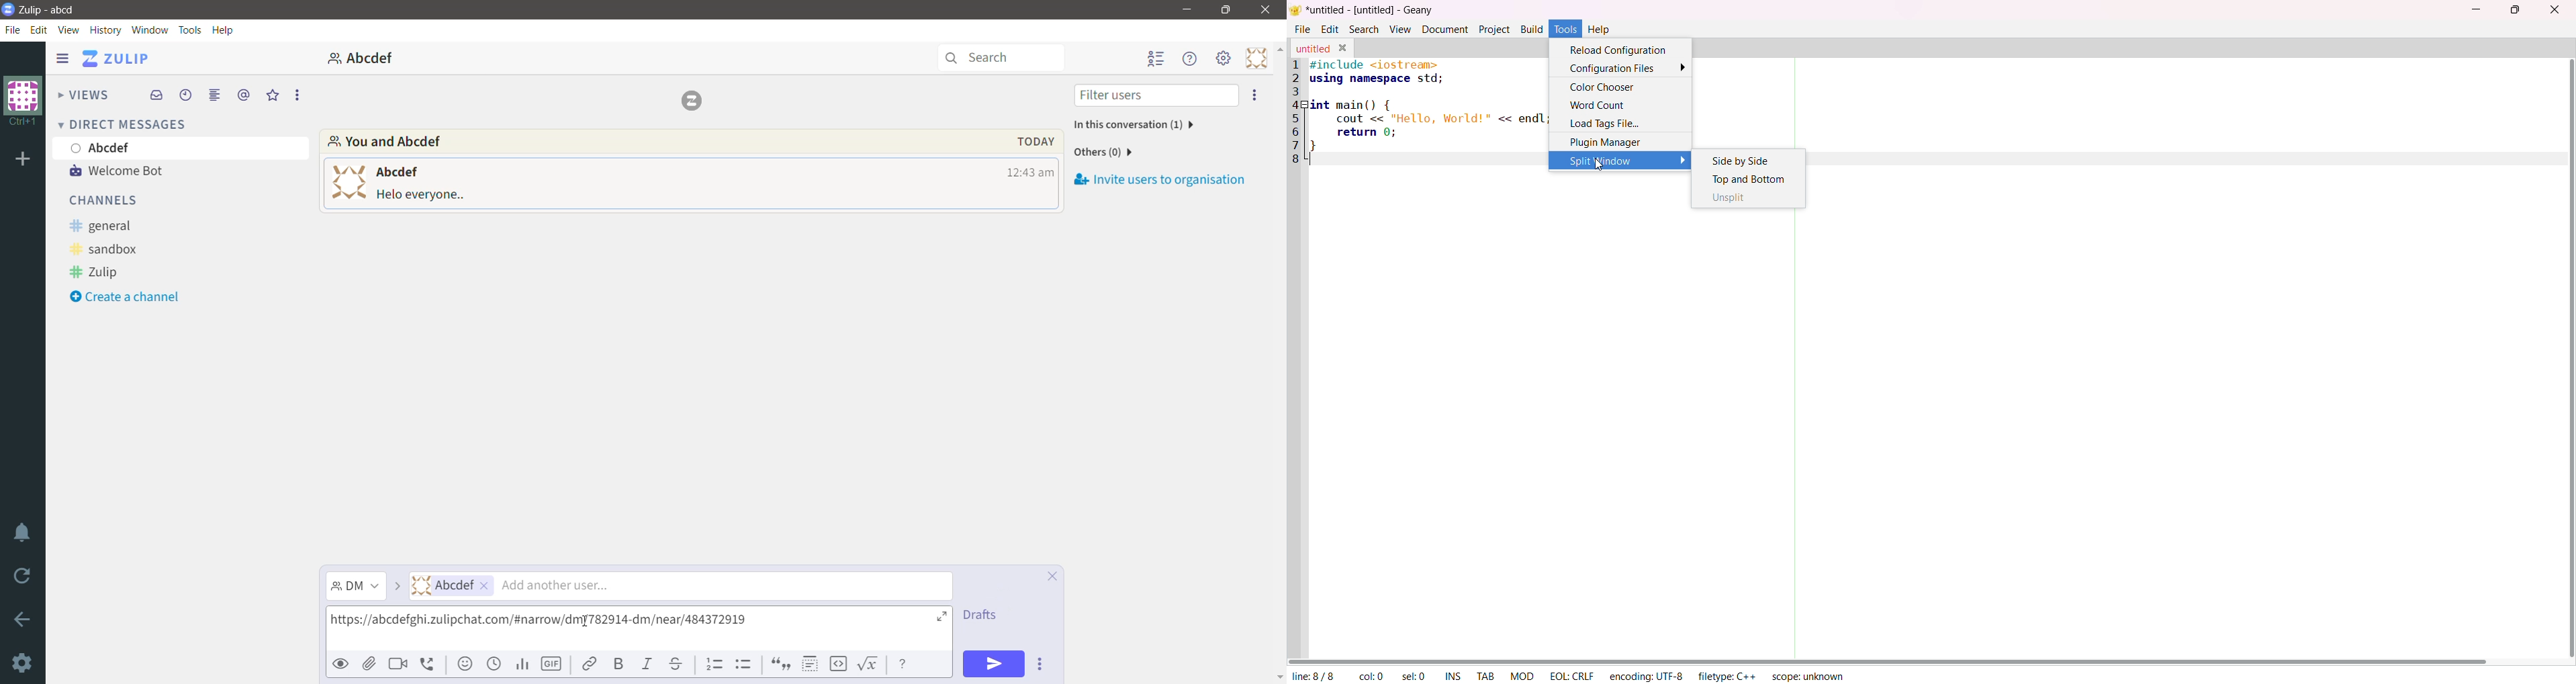  I want to click on Numbered list, so click(714, 663).